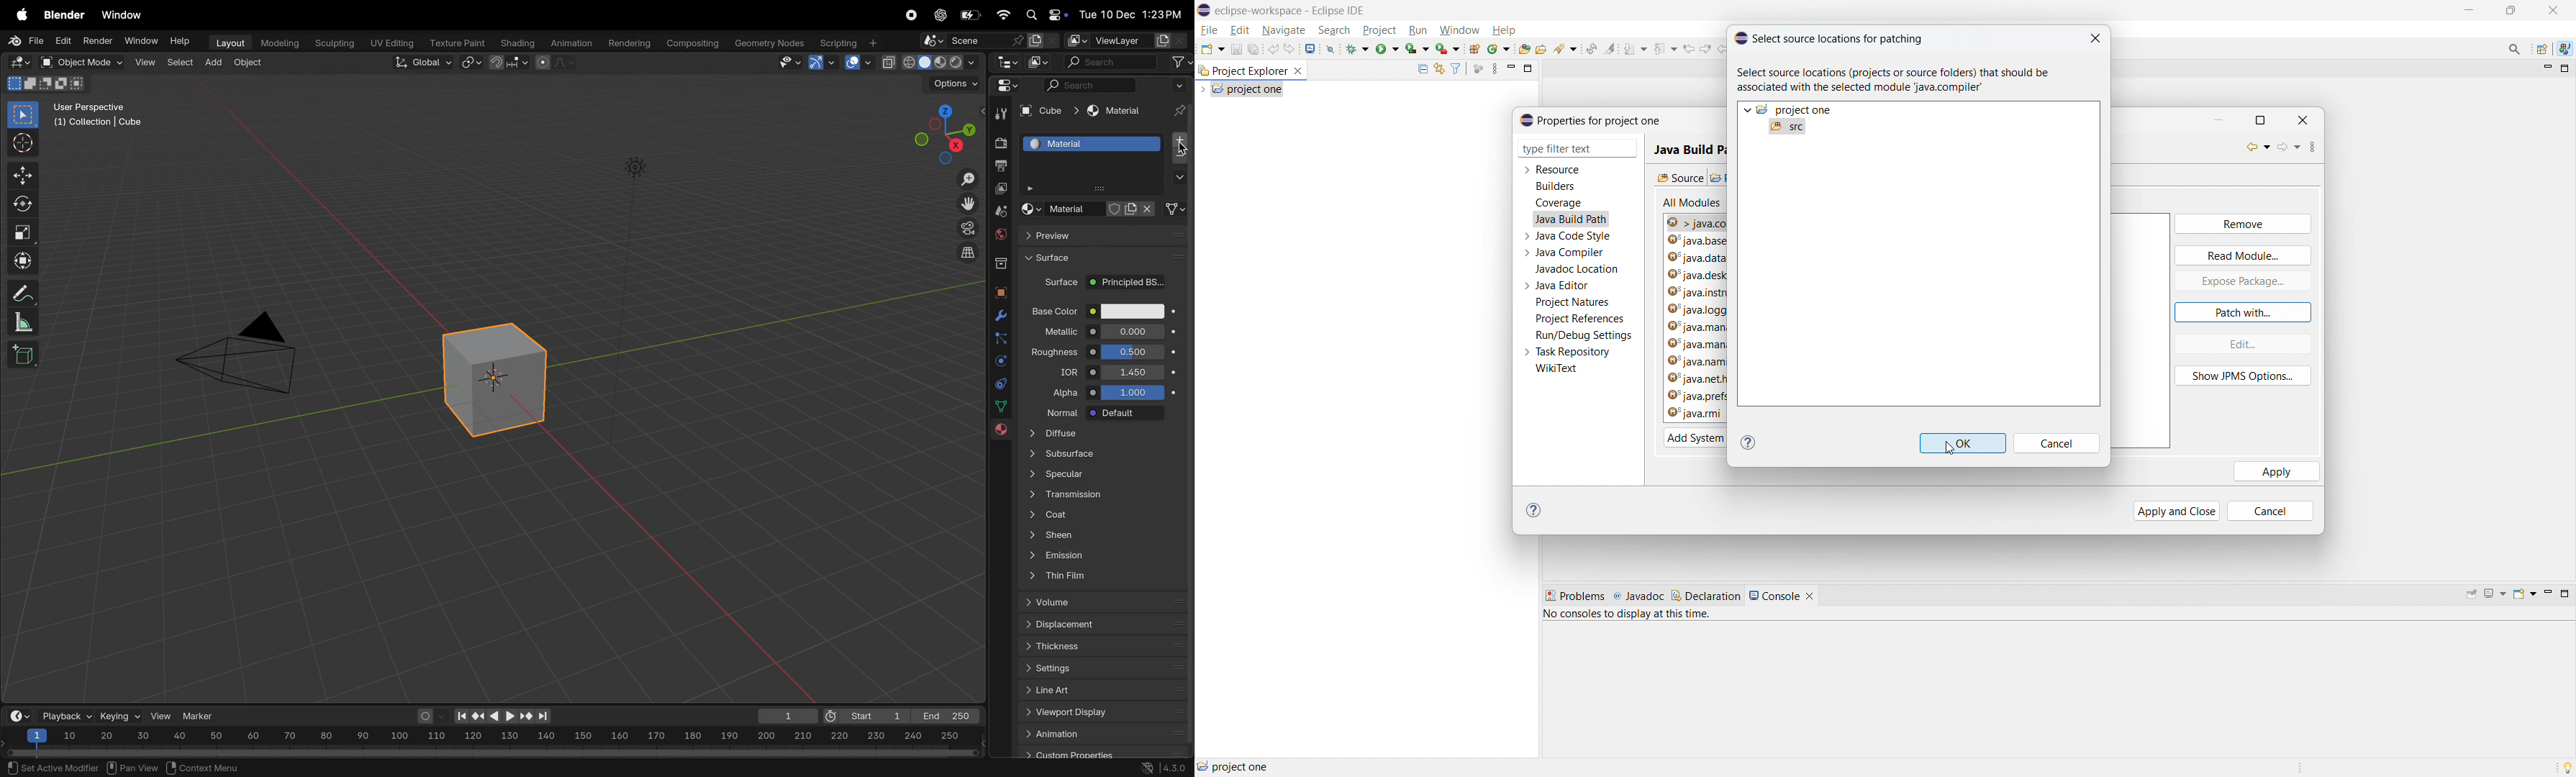 The height and width of the screenshot is (784, 2576). What do you see at coordinates (491, 738) in the screenshot?
I see `scale` at bounding box center [491, 738].